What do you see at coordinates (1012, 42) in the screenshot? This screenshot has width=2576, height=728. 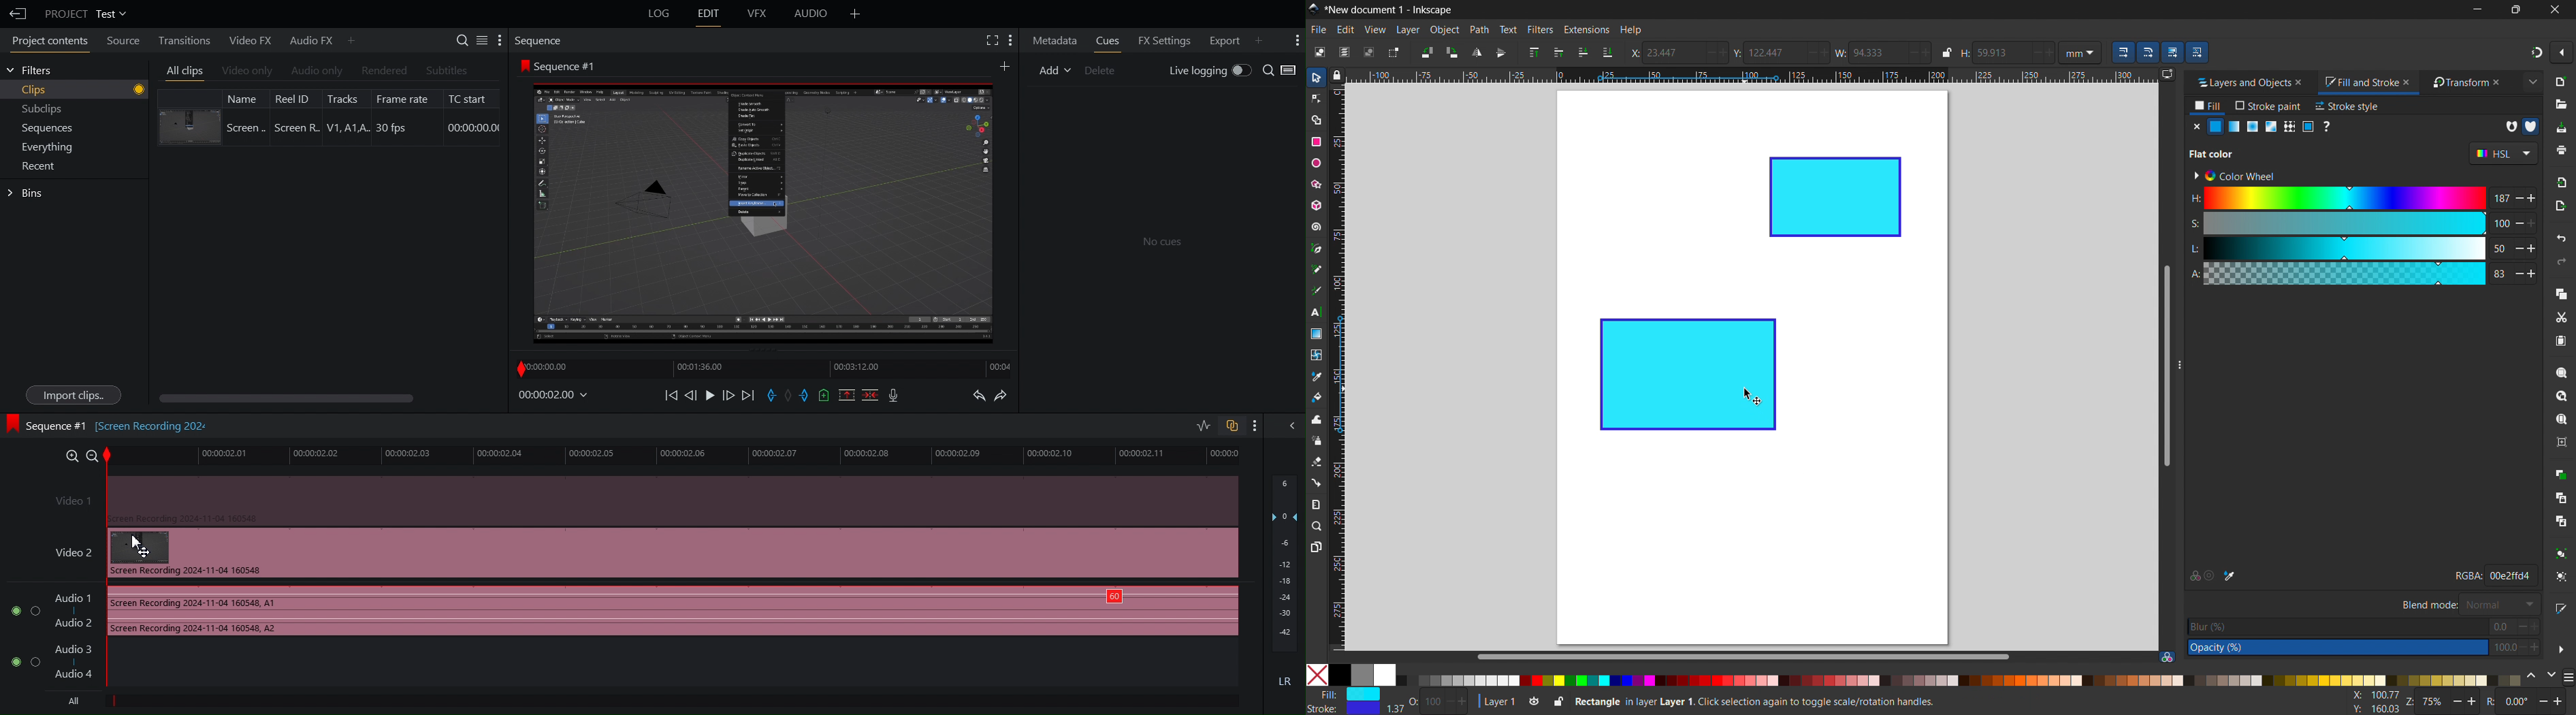 I see `More` at bounding box center [1012, 42].